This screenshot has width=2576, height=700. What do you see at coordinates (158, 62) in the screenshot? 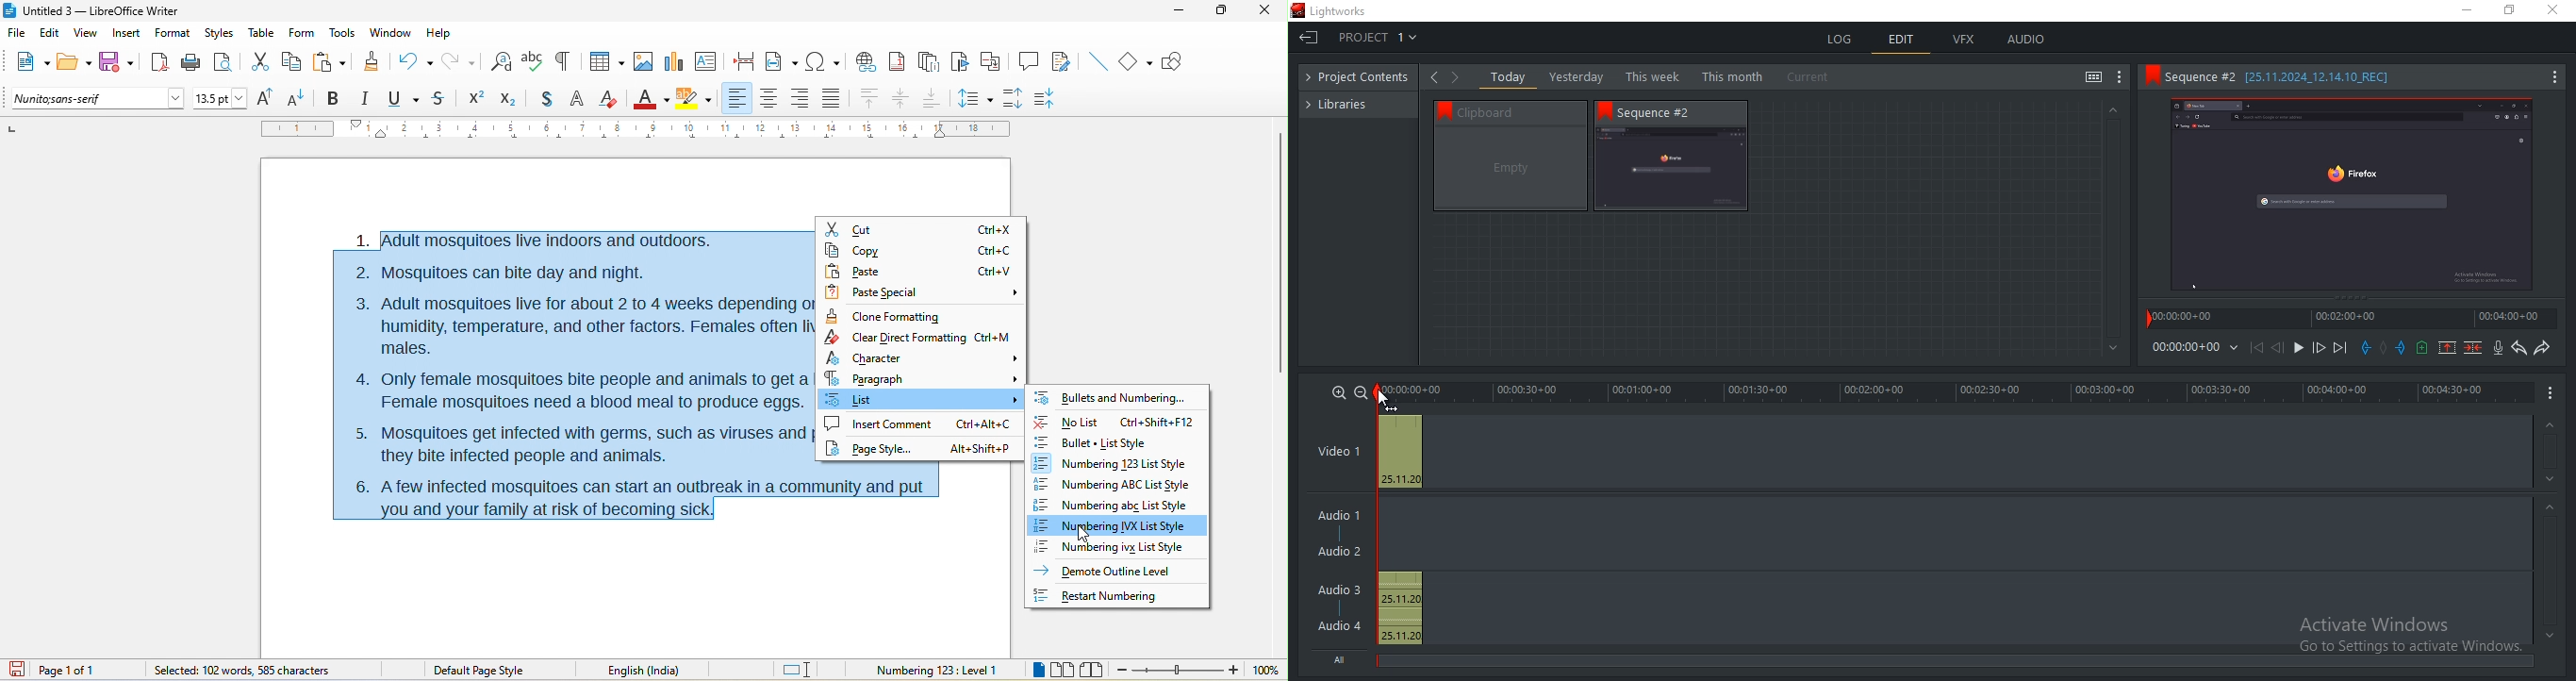
I see `export directly as pdf` at bounding box center [158, 62].